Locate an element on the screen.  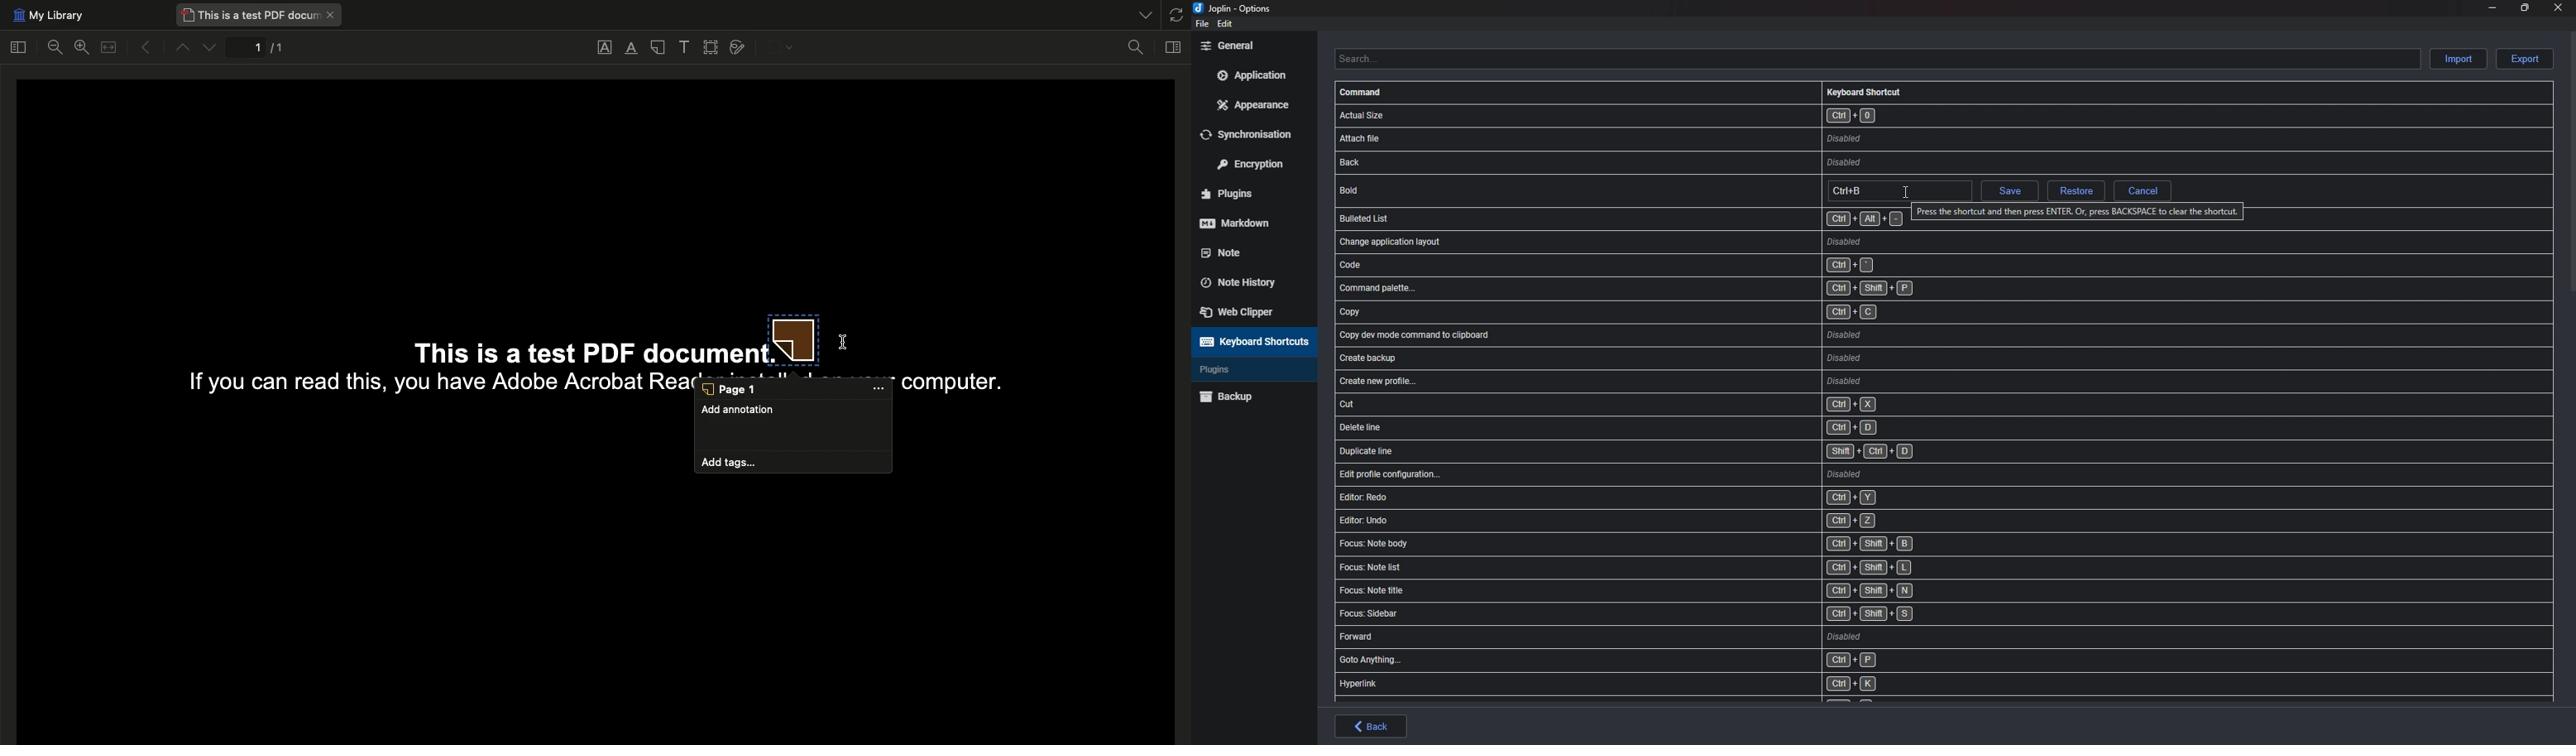
Tooltip is located at coordinates (2081, 211).